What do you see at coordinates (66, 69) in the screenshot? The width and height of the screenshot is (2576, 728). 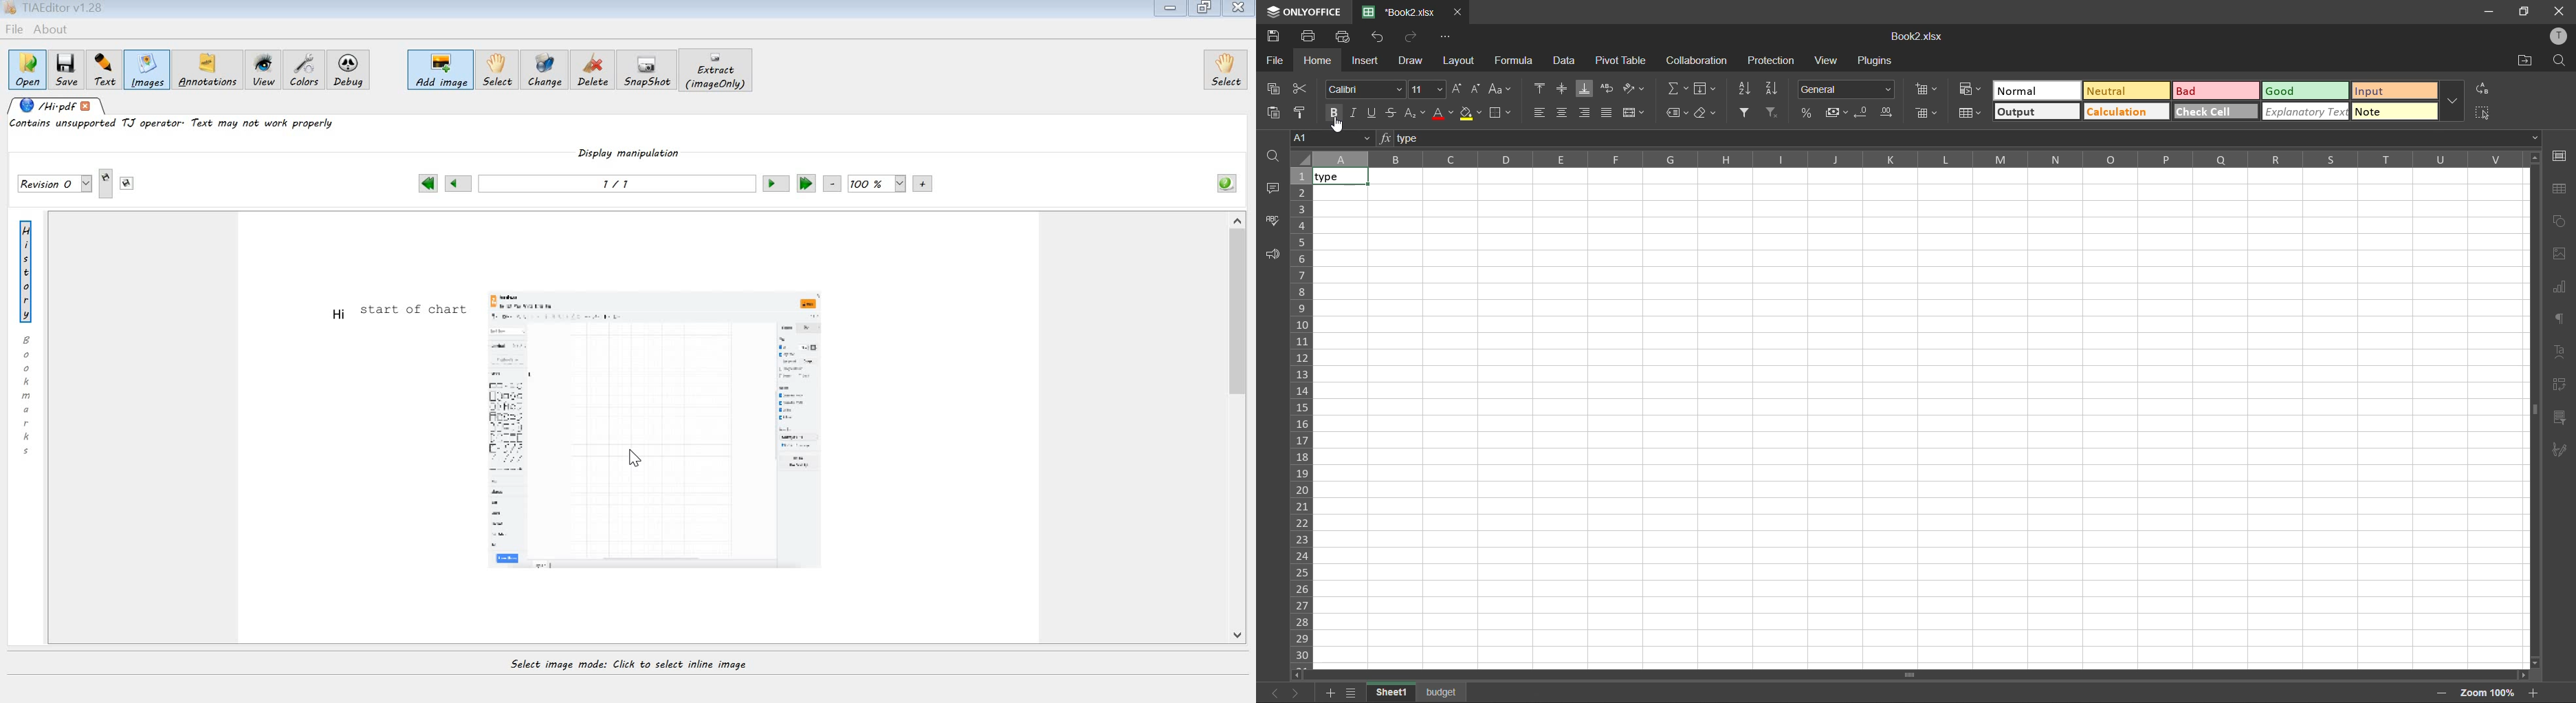 I see `save` at bounding box center [66, 69].